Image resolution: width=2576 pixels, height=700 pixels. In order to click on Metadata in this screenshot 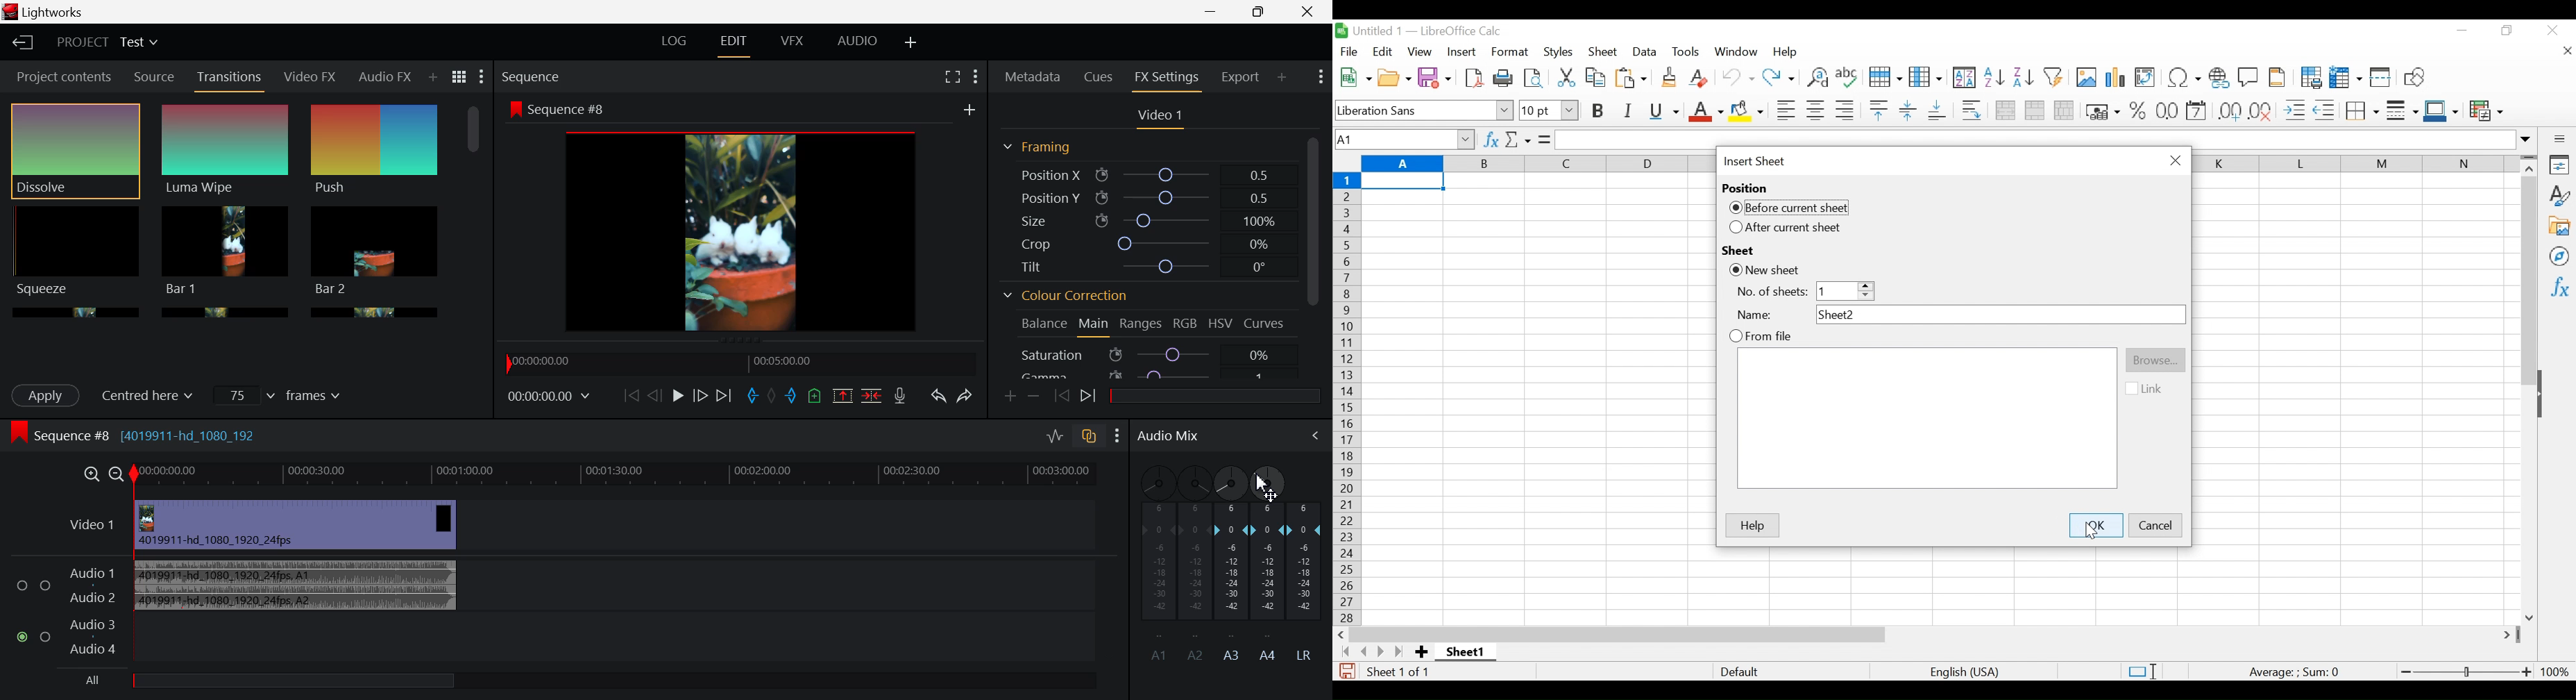, I will do `click(1033, 76)`.